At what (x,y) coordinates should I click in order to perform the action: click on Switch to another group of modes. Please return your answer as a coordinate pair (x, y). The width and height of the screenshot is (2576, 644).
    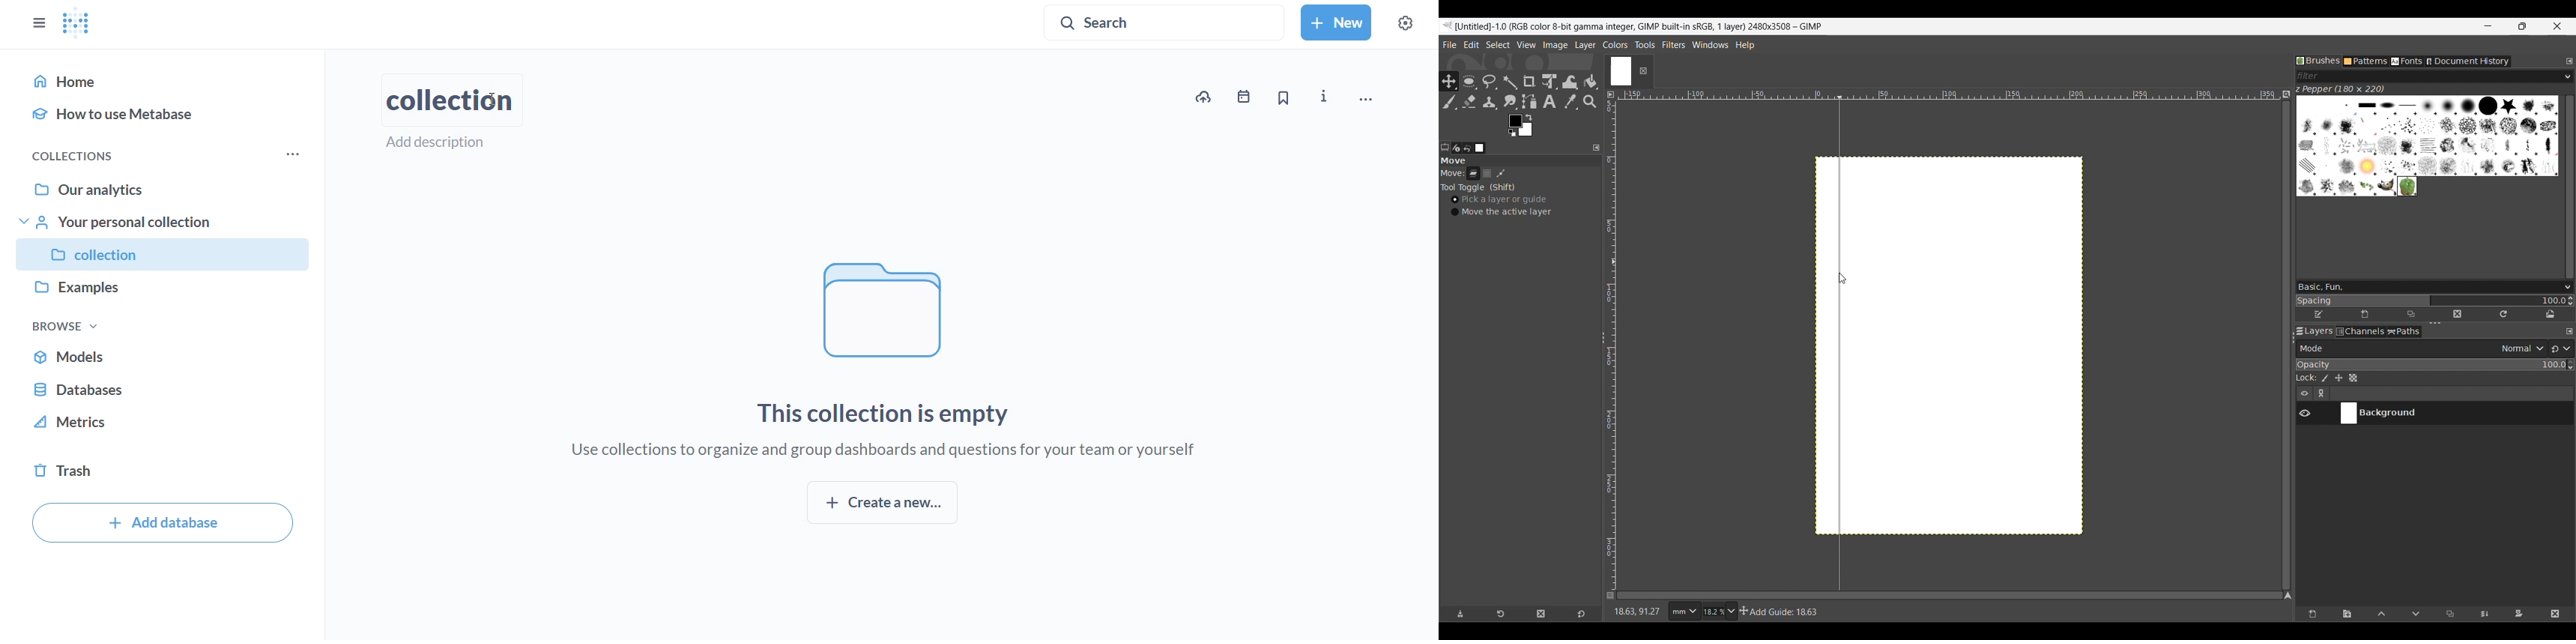
    Looking at the image, I should click on (2561, 348).